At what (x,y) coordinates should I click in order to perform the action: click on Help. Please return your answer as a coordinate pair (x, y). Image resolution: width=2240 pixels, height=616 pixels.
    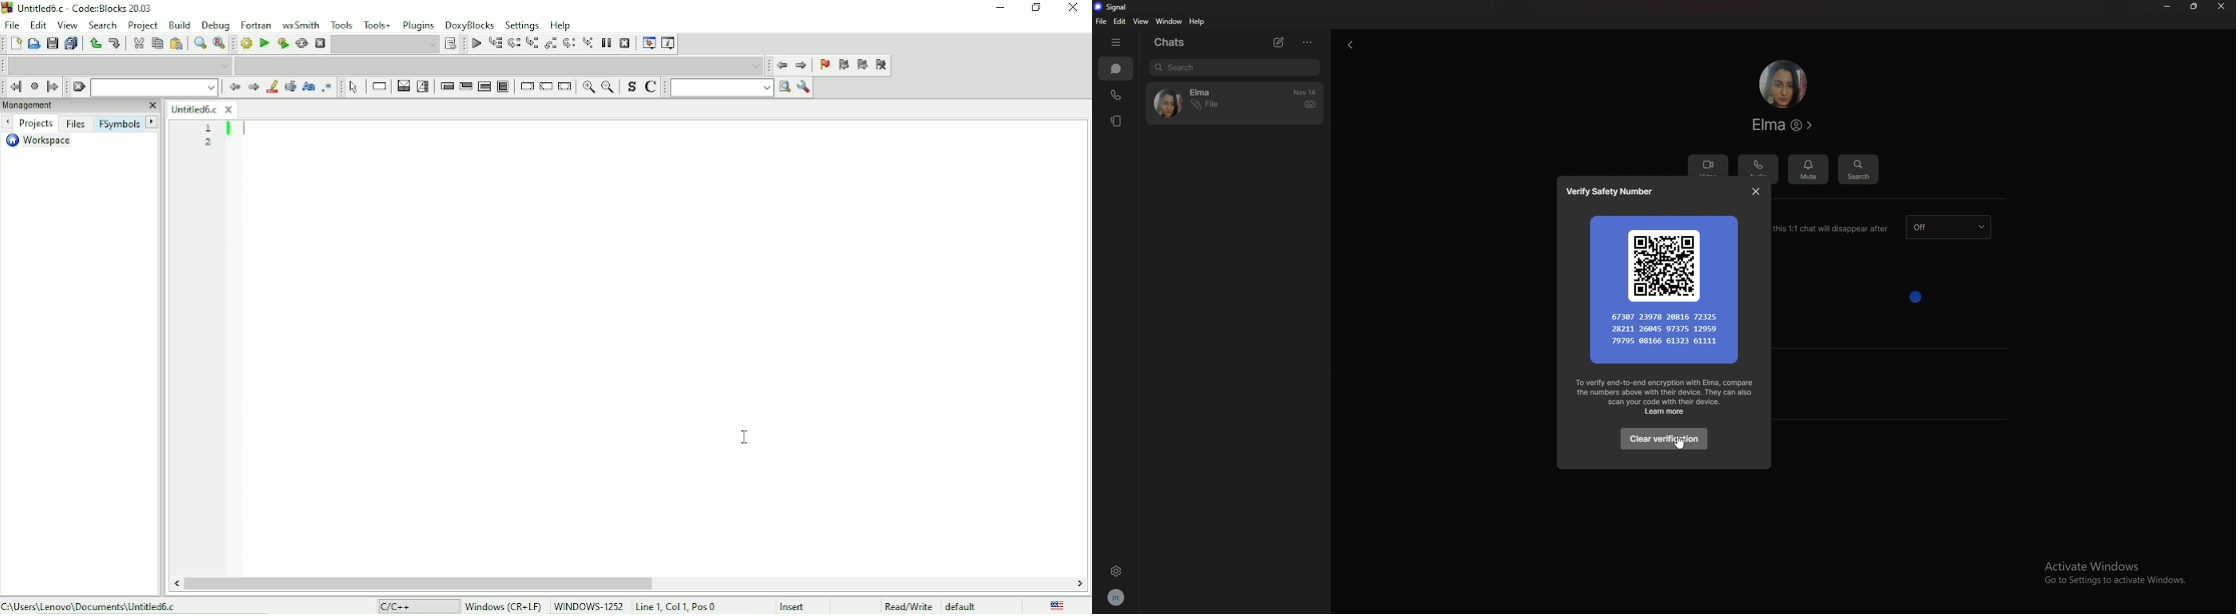
    Looking at the image, I should click on (562, 24).